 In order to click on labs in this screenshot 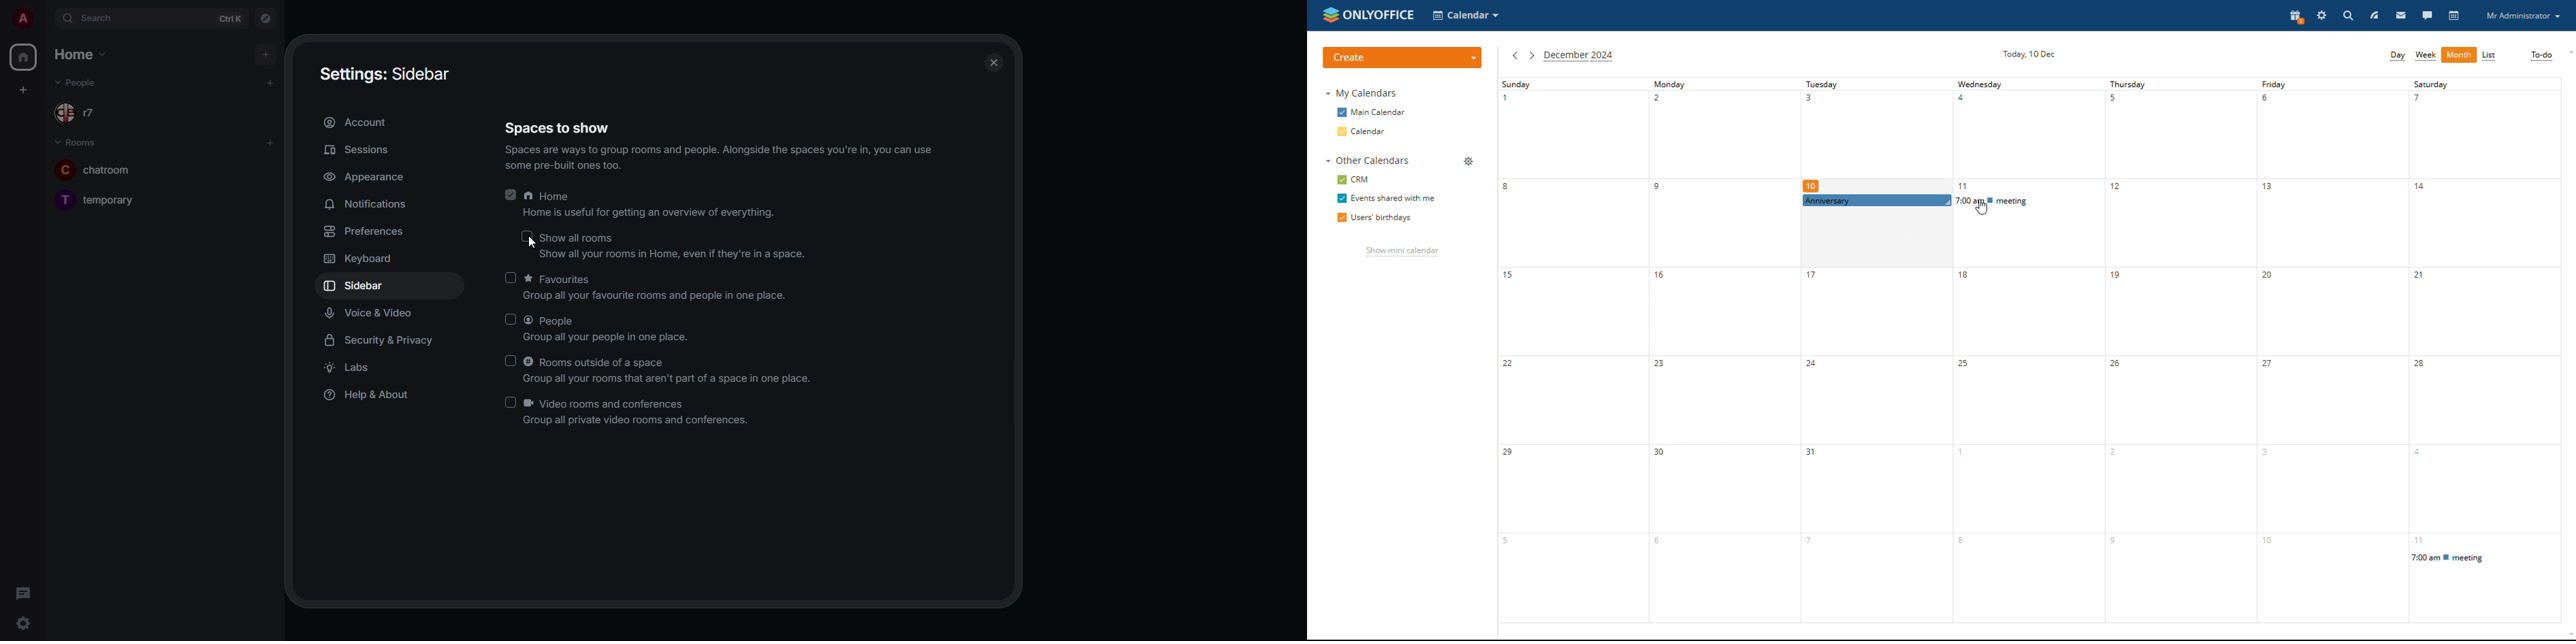, I will do `click(349, 367)`.